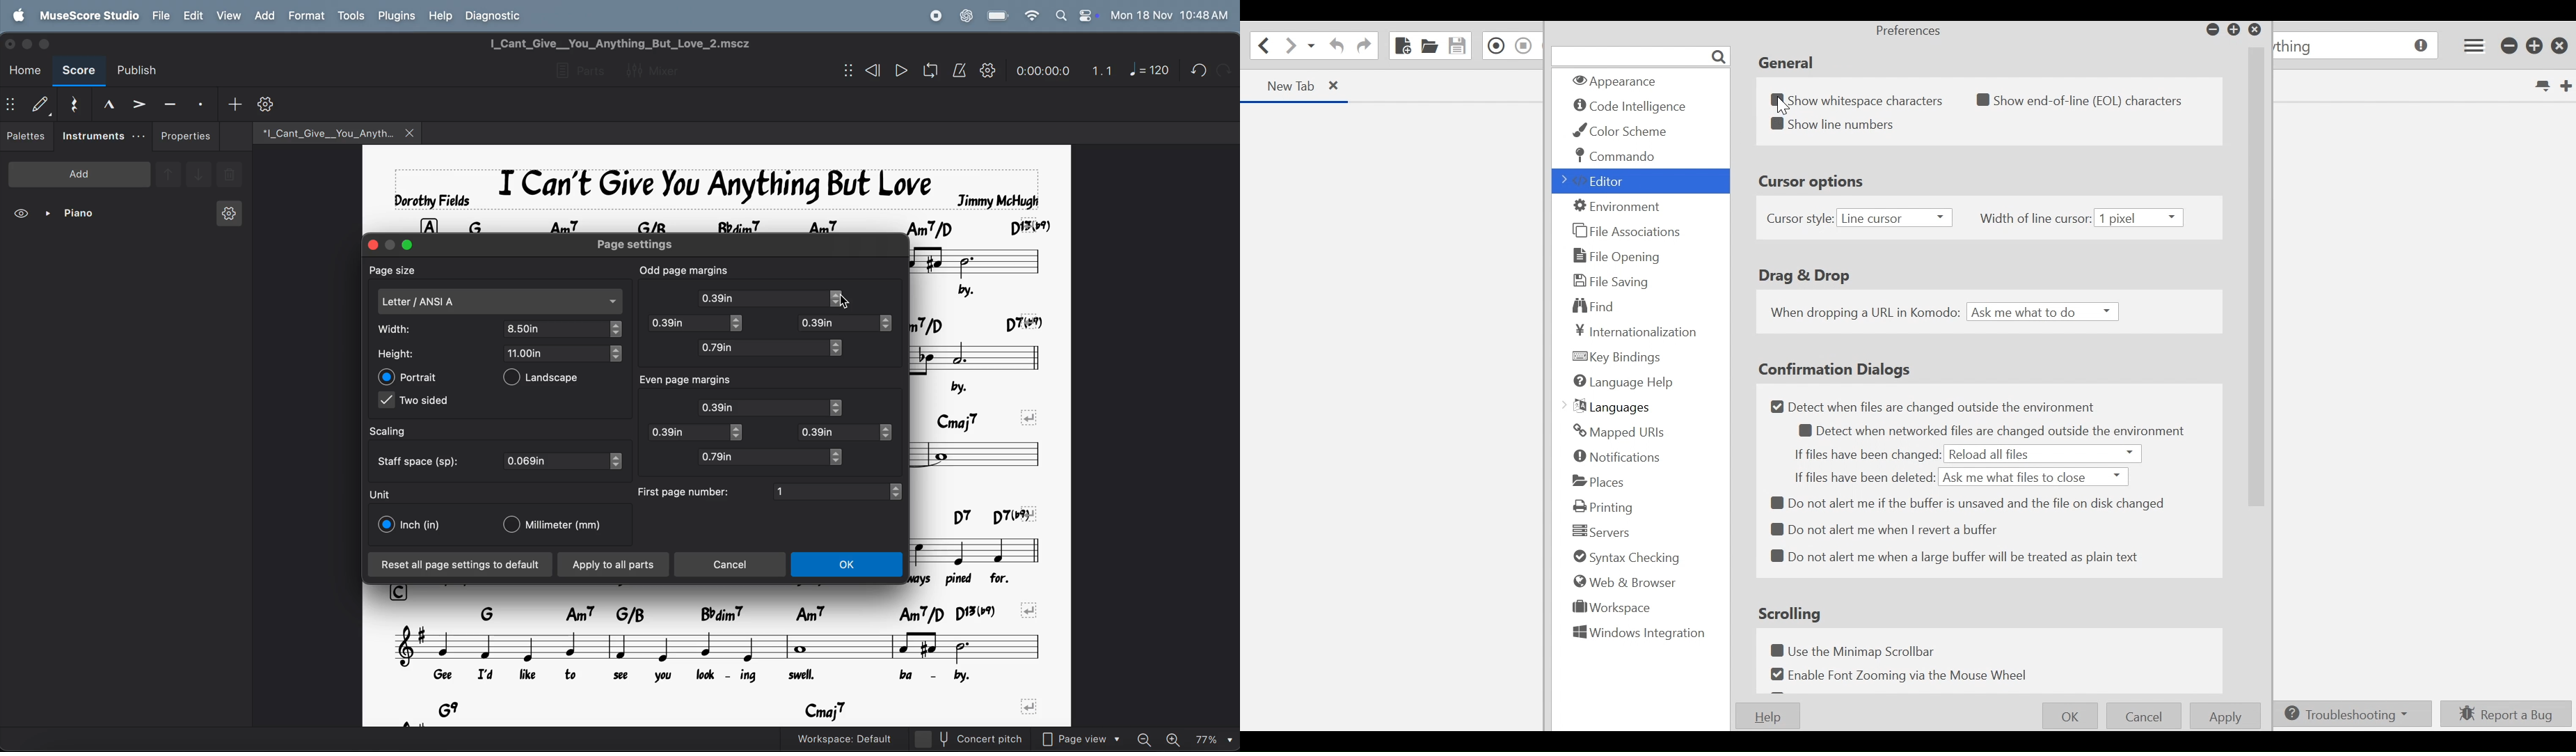 This screenshot has width=2576, height=756. What do you see at coordinates (761, 348) in the screenshot?
I see `0.79in` at bounding box center [761, 348].